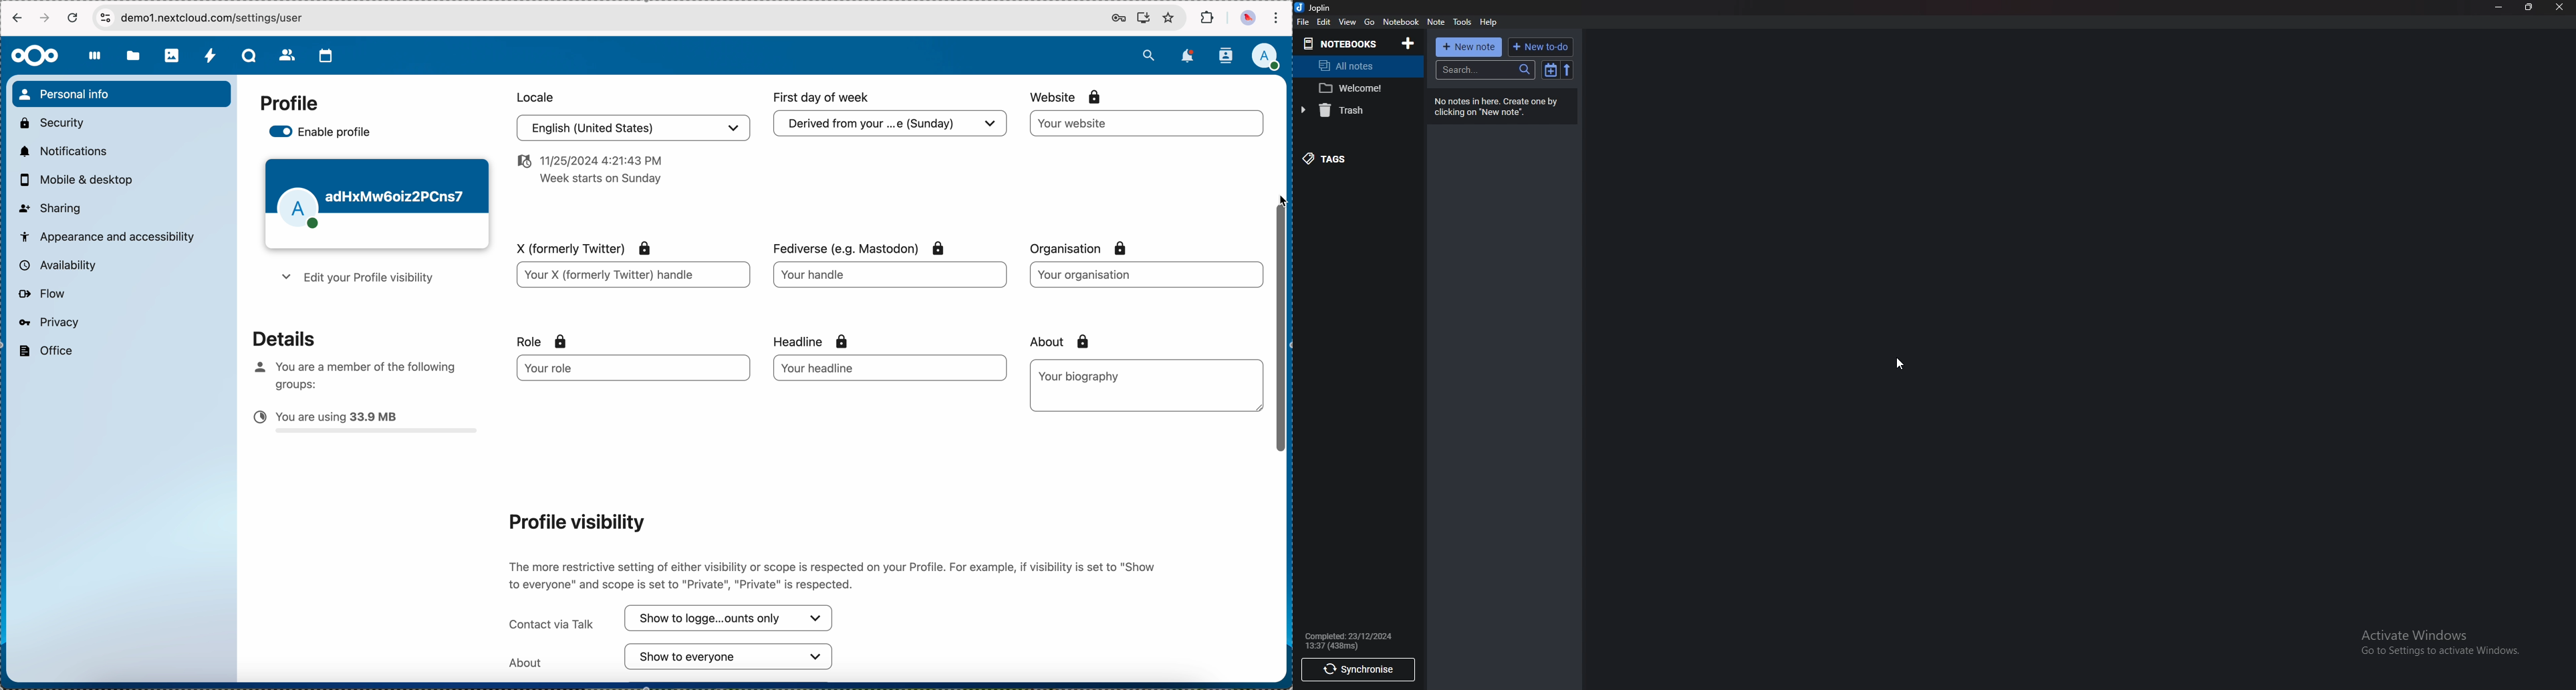 This screenshot has height=700, width=2576. I want to click on Info, so click(1497, 107).